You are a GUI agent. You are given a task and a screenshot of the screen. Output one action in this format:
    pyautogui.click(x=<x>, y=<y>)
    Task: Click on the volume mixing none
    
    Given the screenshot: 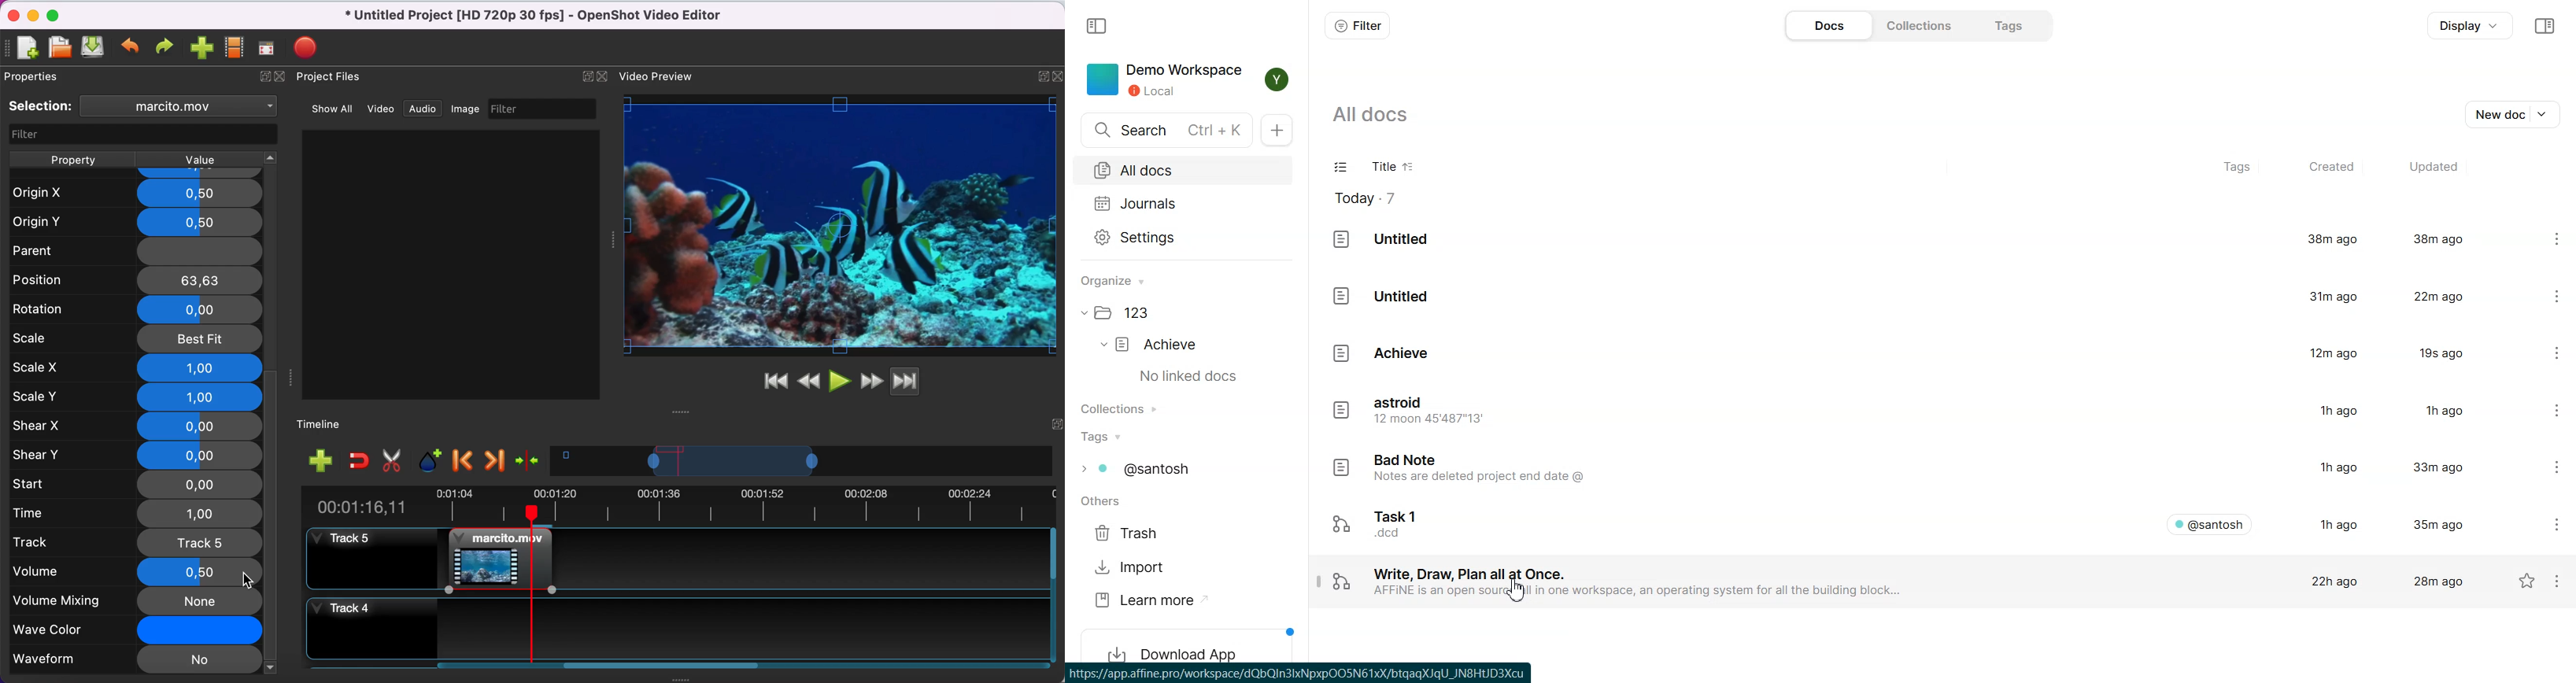 What is the action you would take?
    pyautogui.click(x=135, y=601)
    